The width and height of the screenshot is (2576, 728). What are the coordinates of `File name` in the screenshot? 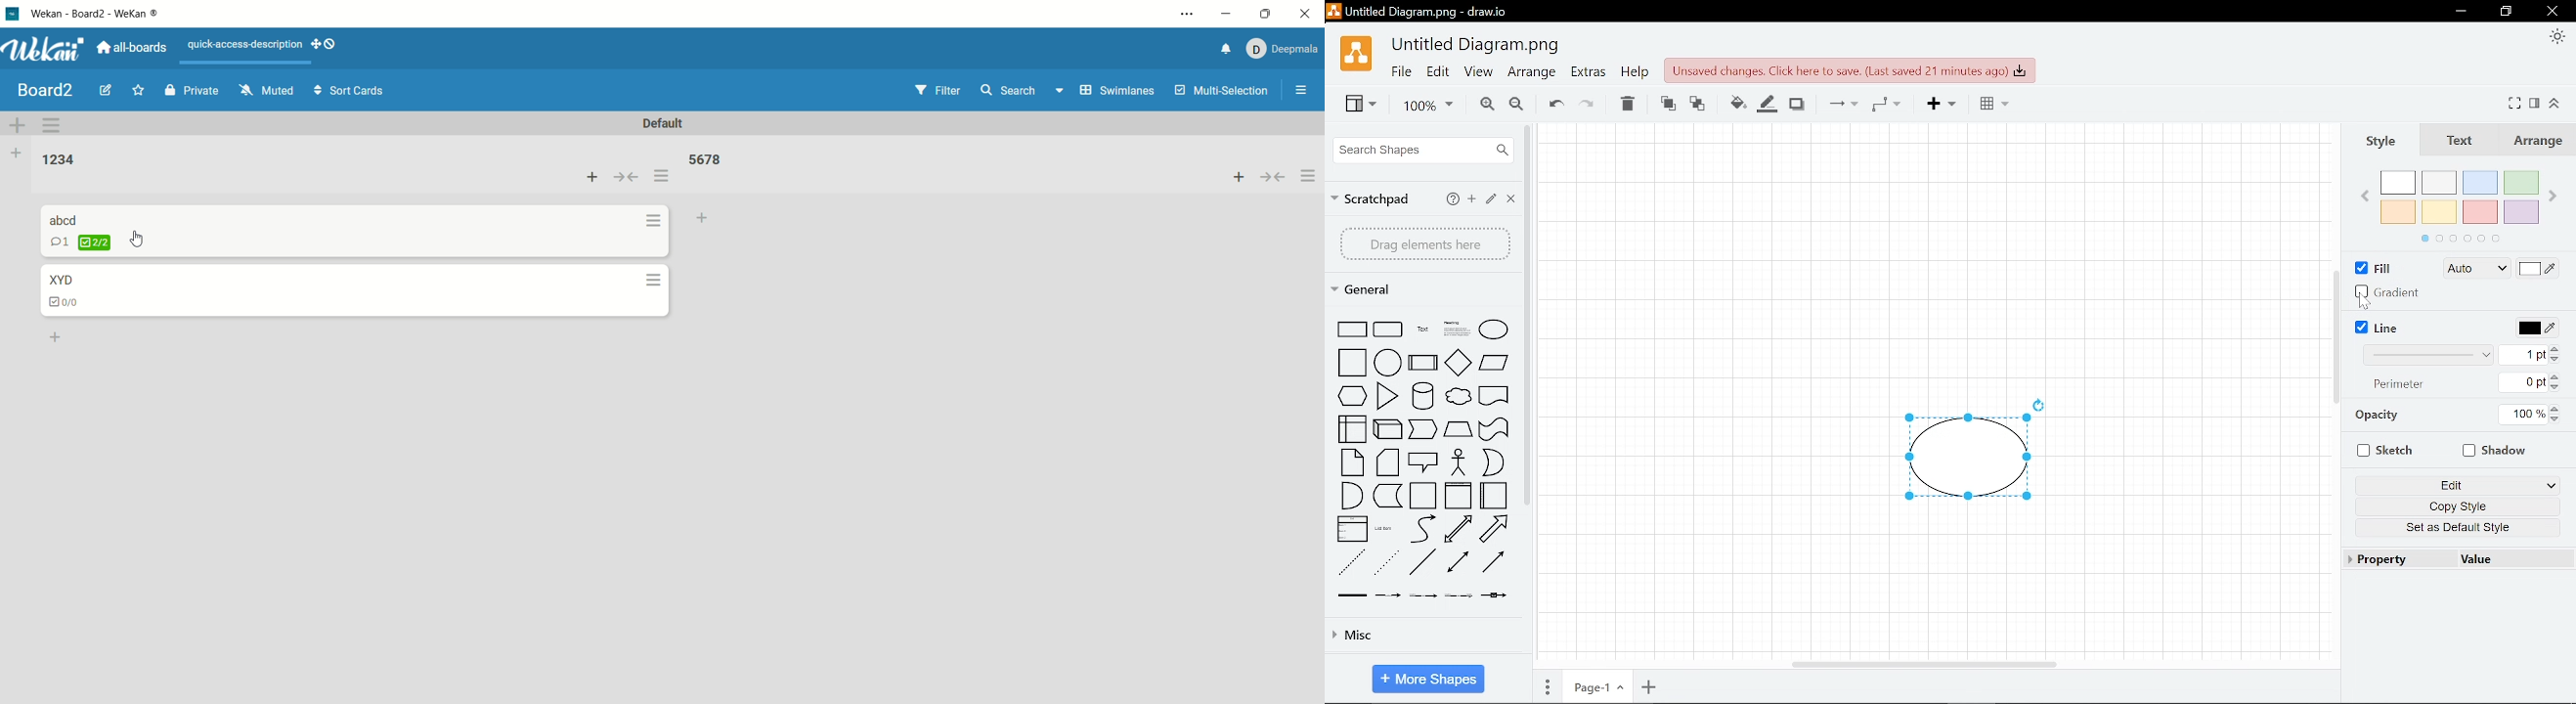 It's located at (1475, 46).